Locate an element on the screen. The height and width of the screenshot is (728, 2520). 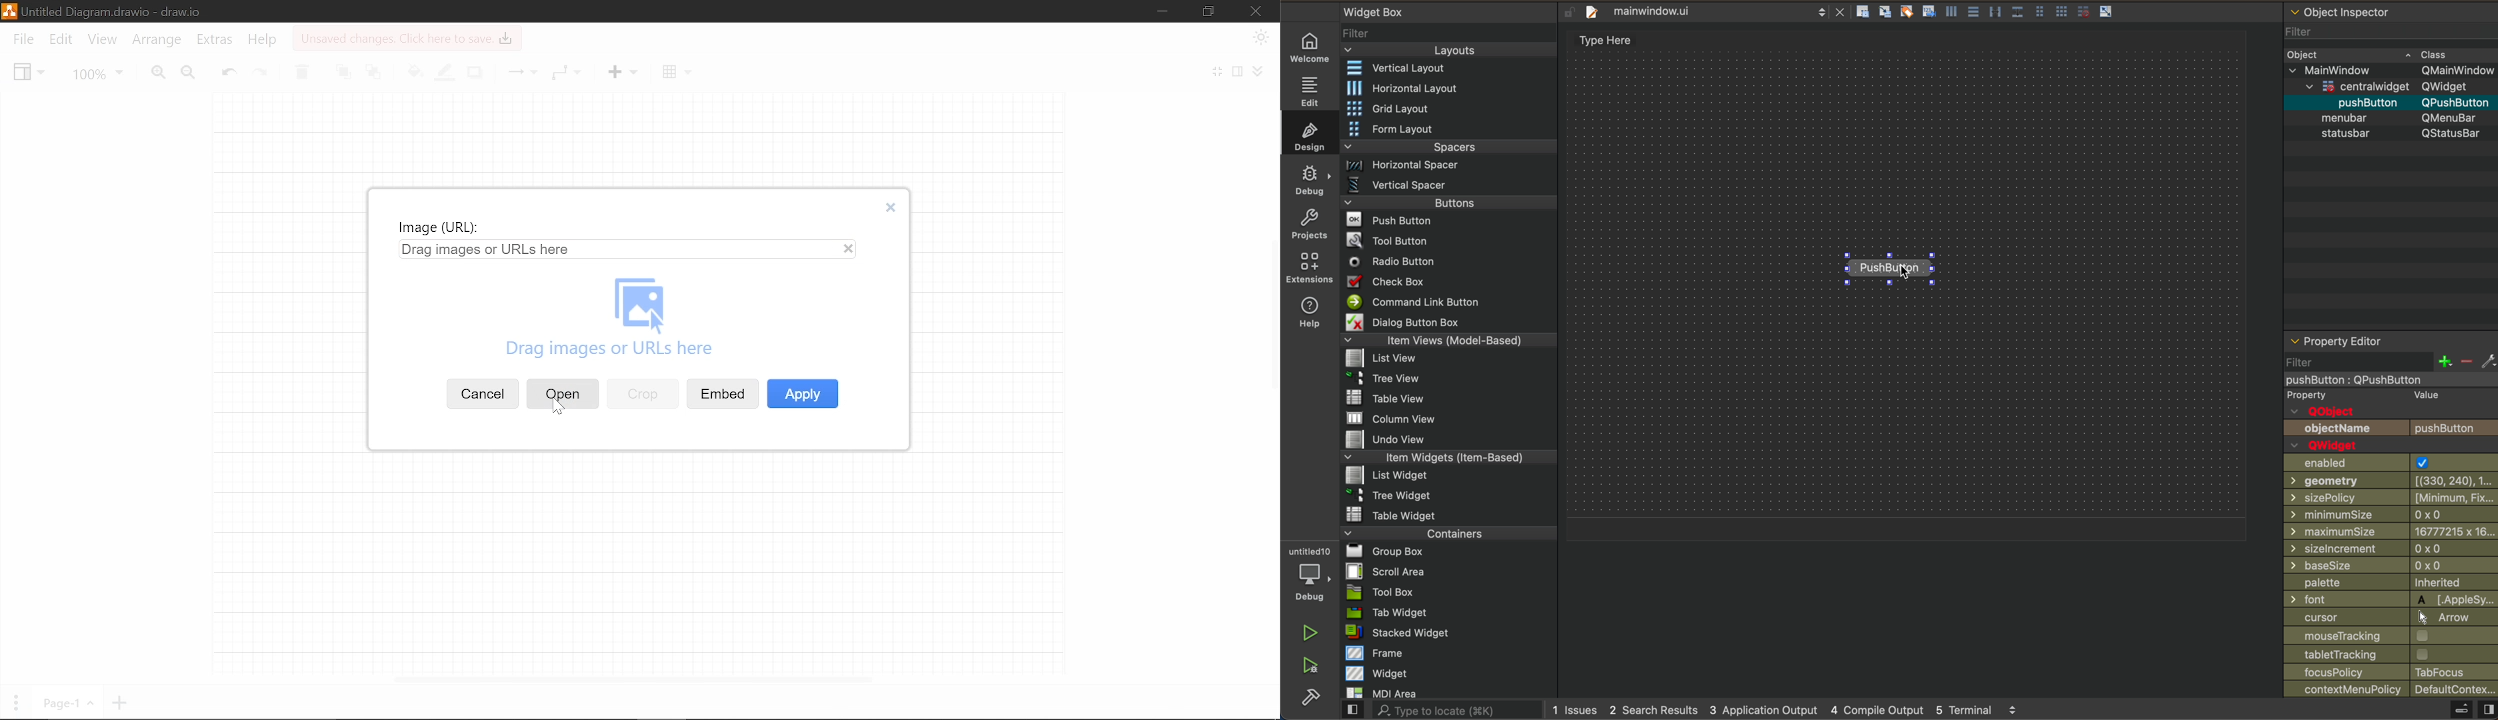
 is located at coordinates (2399, 119).